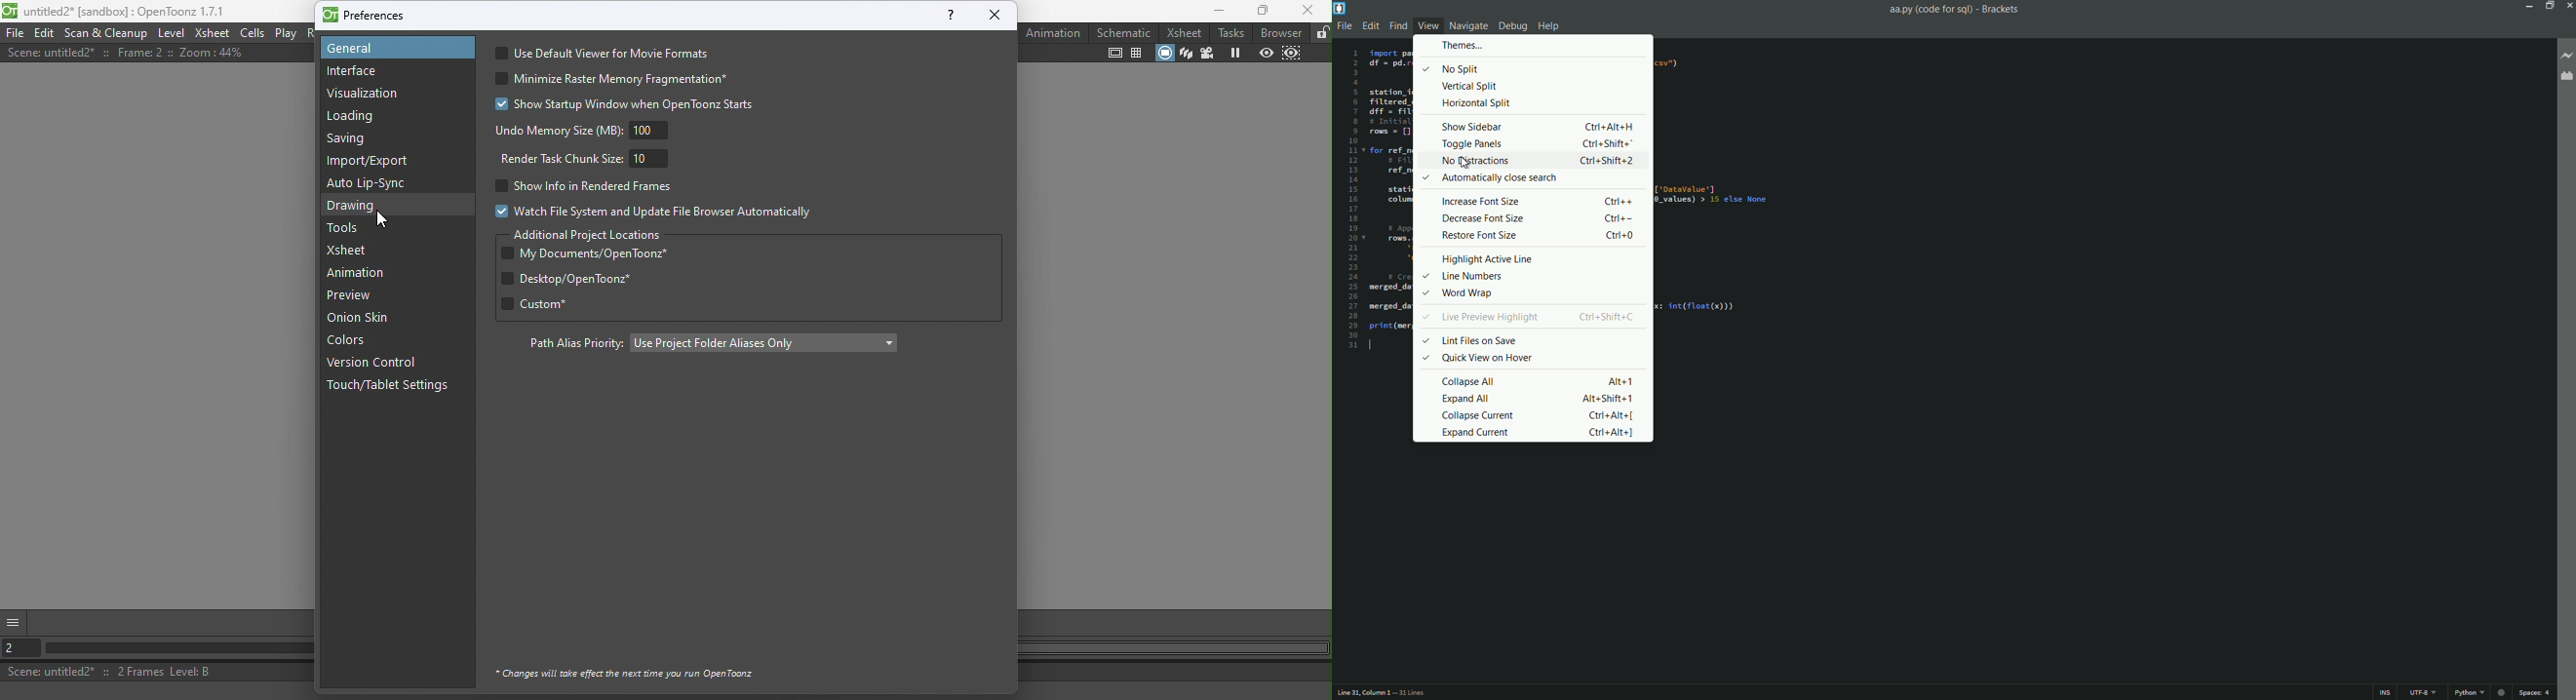  I want to click on lint files on save, so click(1539, 339).